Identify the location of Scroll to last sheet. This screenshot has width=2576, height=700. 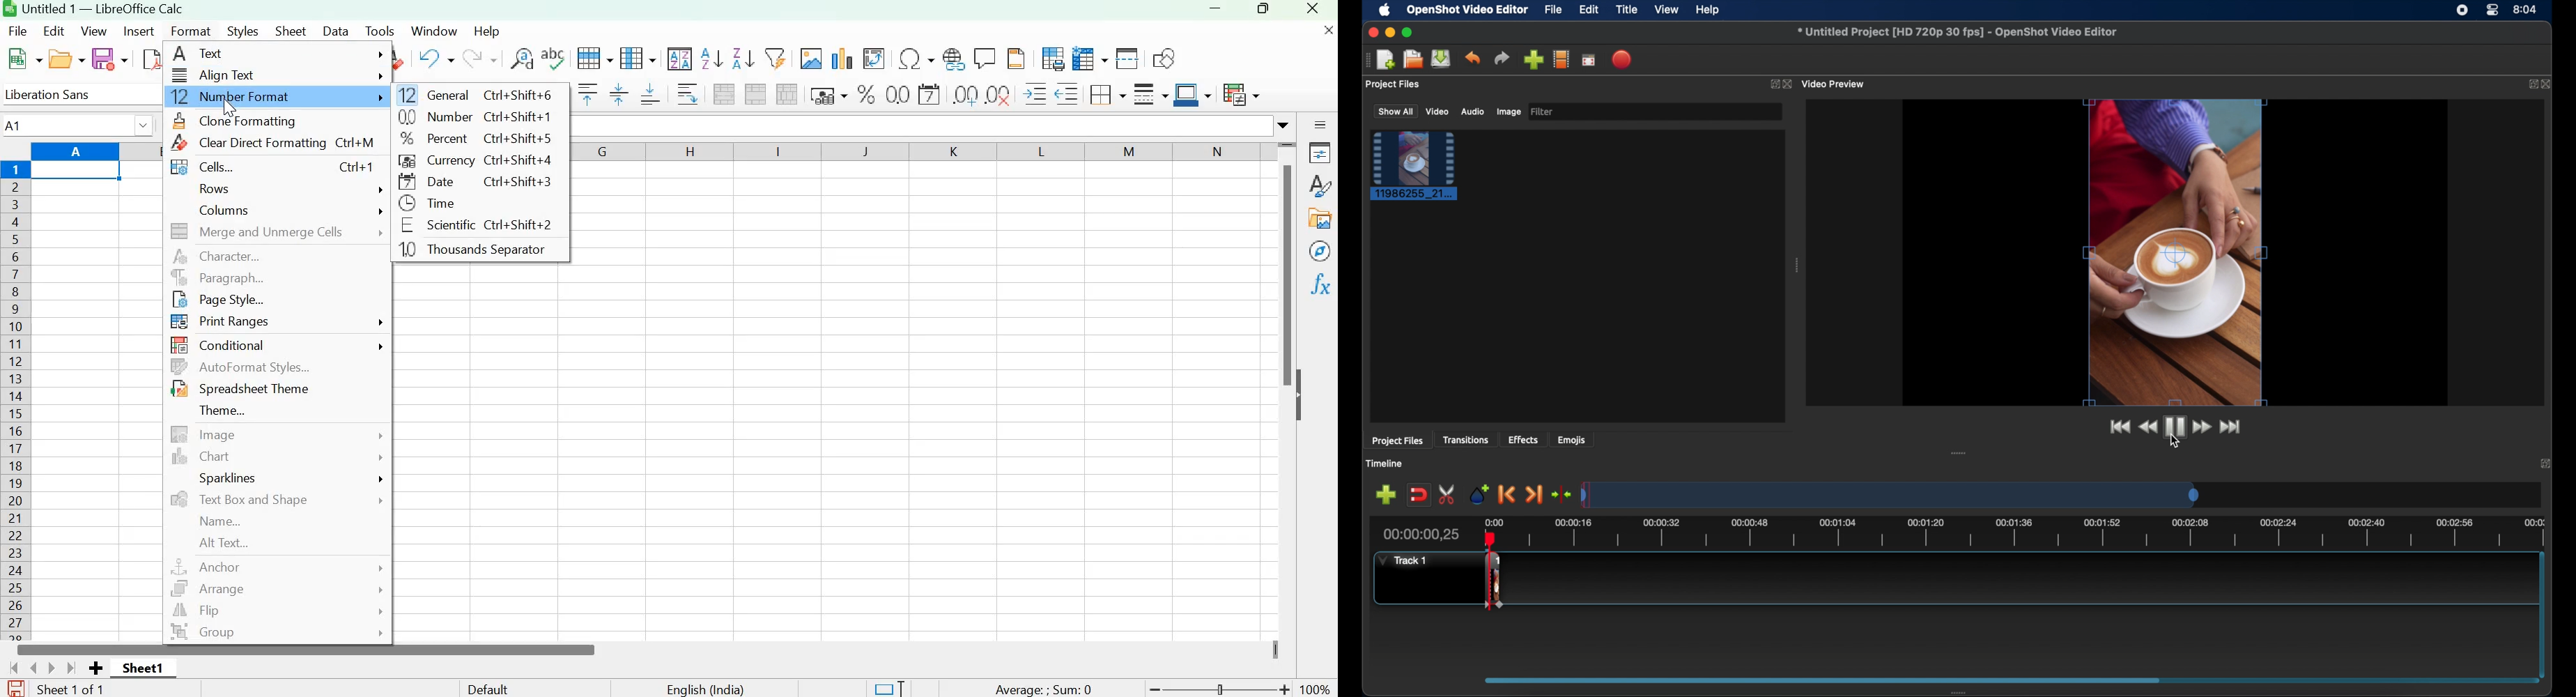
(74, 668).